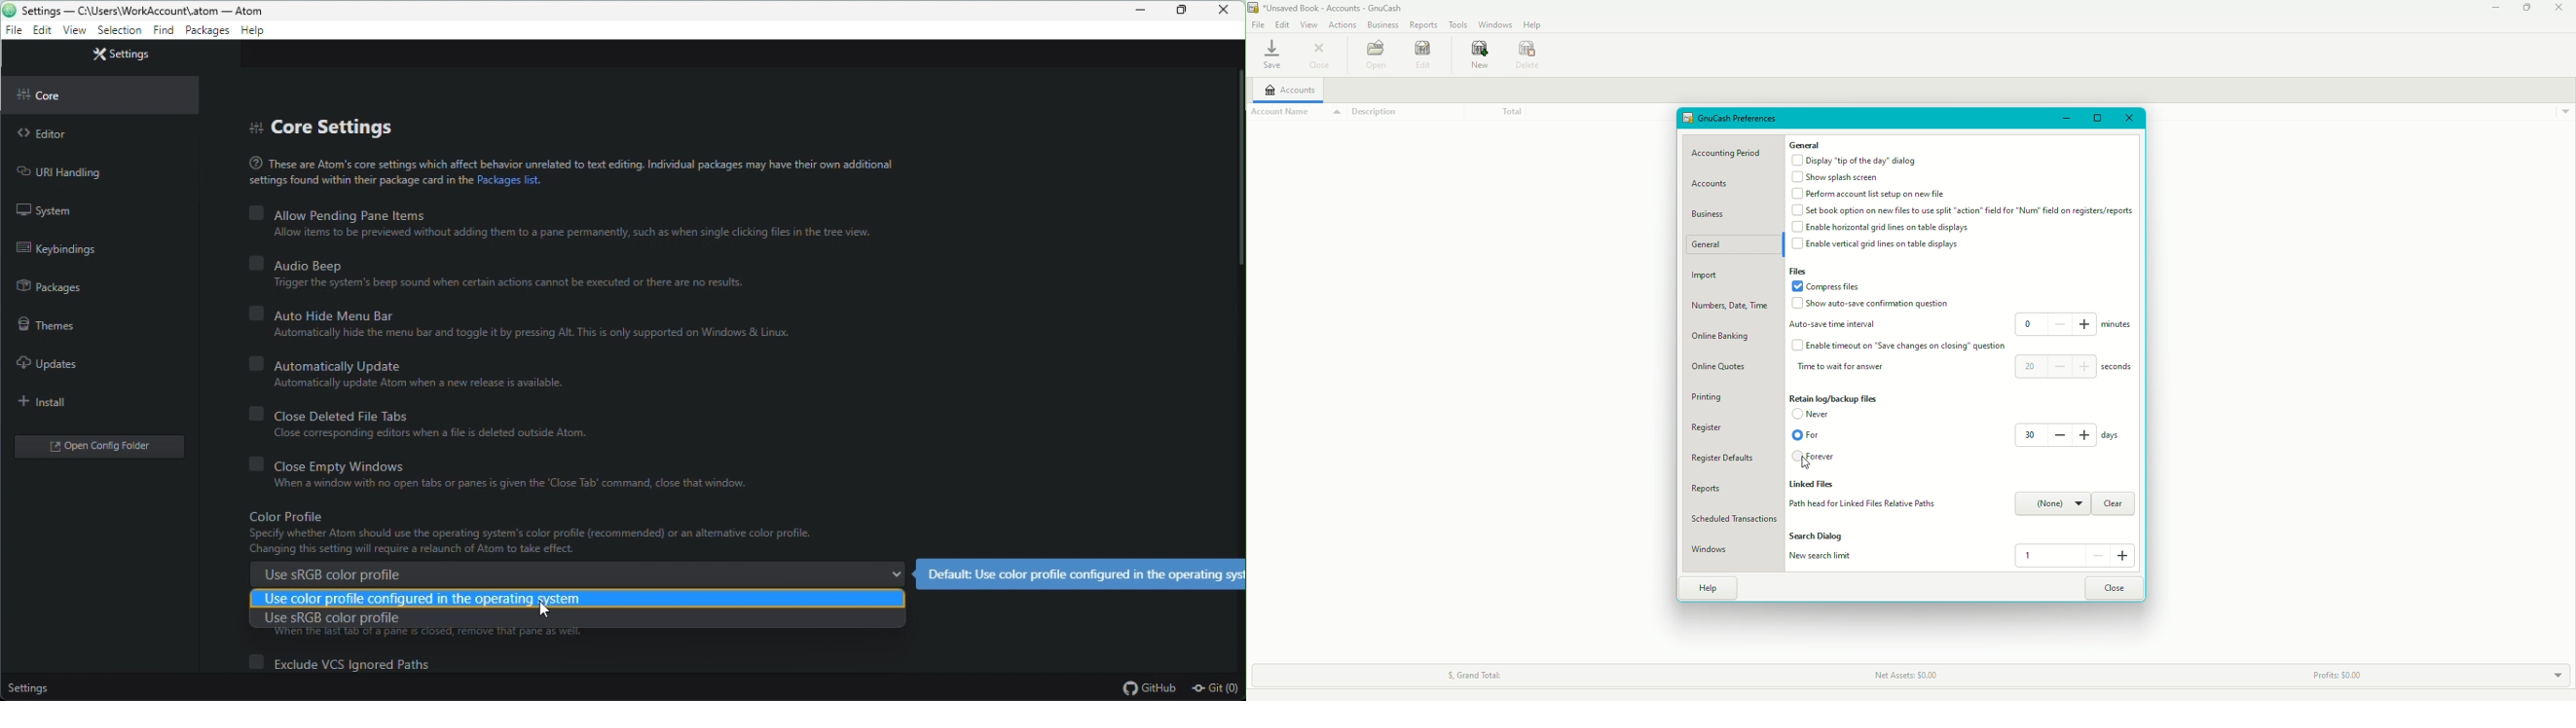 This screenshot has width=2576, height=728. I want to click on Show Splash screen, so click(1838, 177).